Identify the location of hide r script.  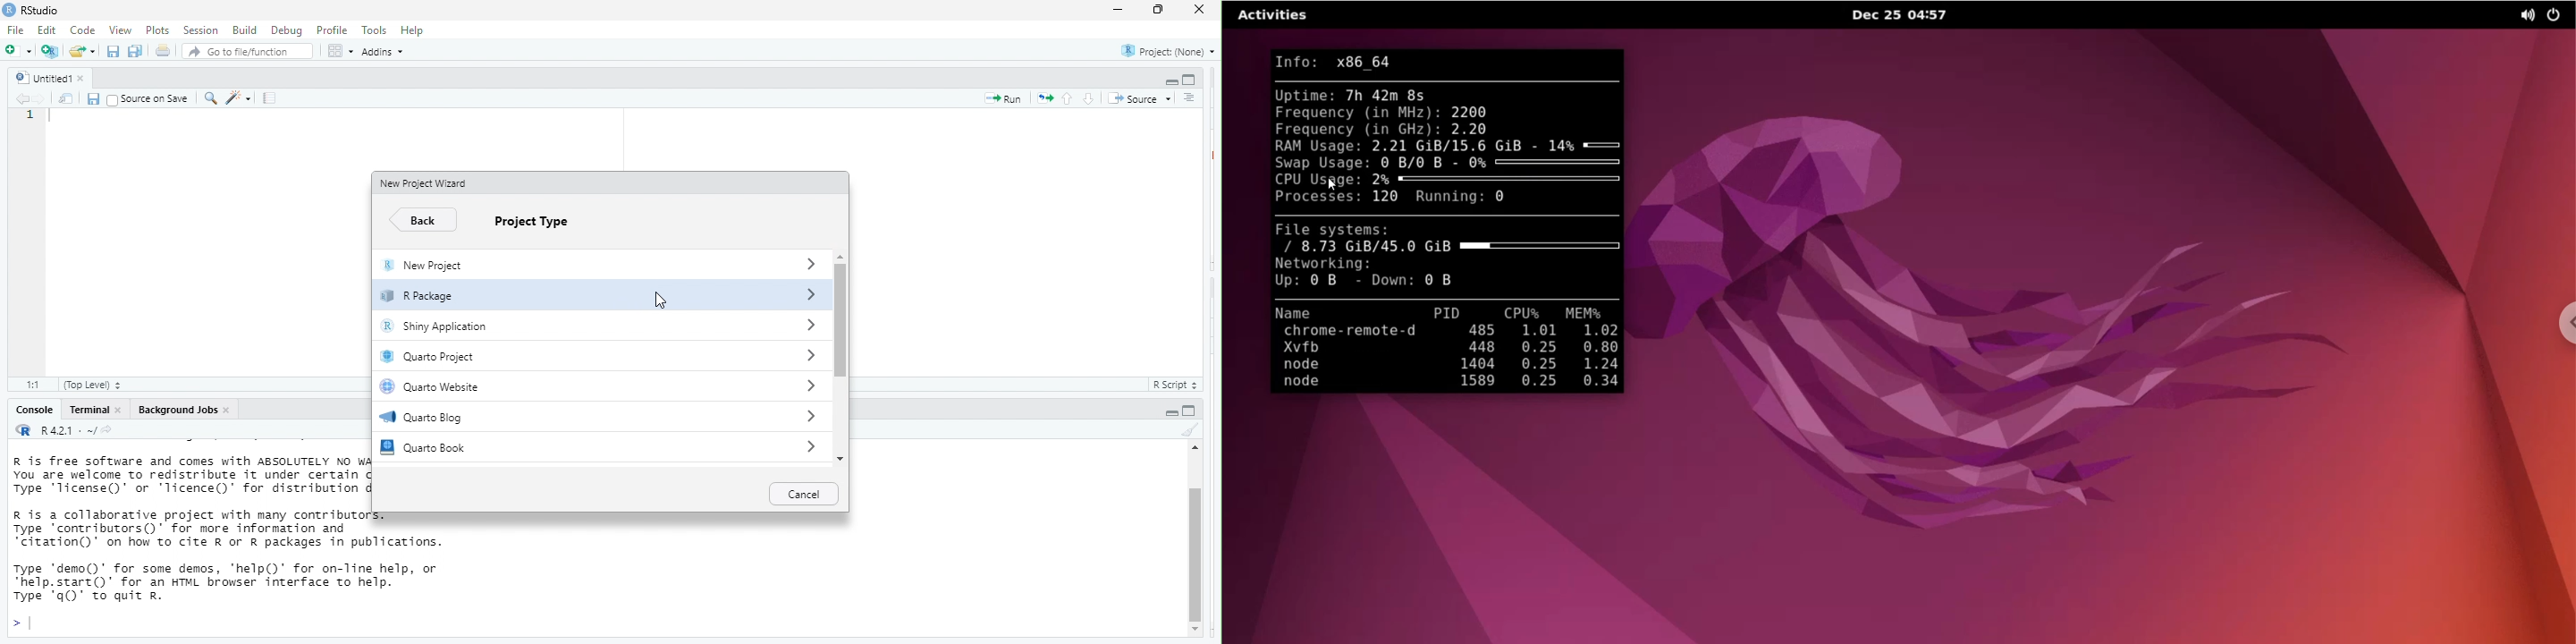
(1169, 81).